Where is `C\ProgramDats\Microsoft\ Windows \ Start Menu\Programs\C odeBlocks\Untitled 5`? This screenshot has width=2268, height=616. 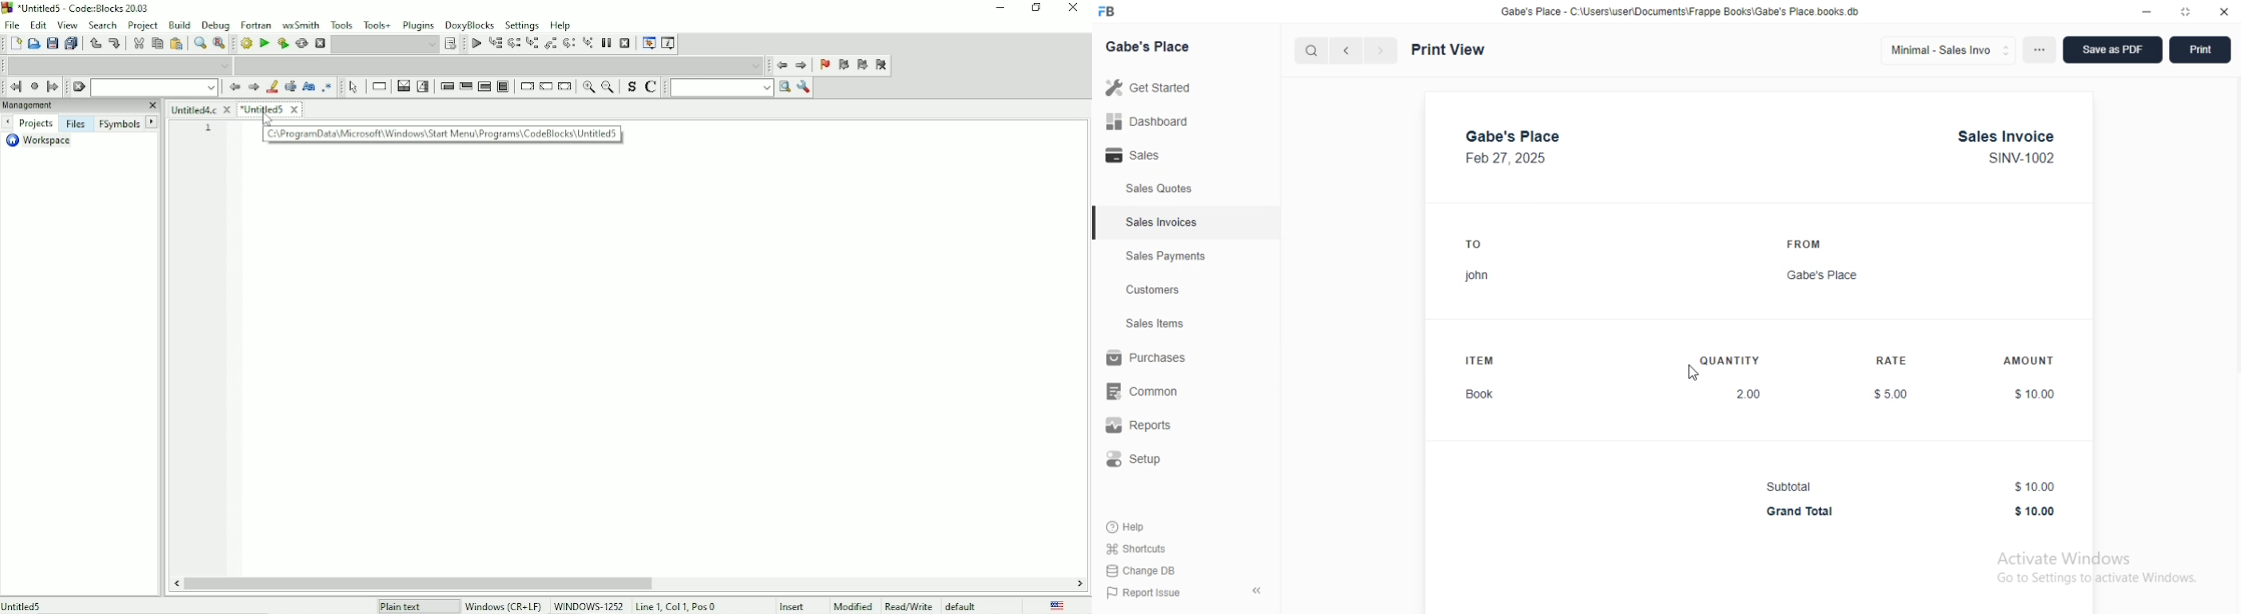 C\ProgramDats\Microsoft\ Windows \ Start Menu\Programs\C odeBlocks\Untitled 5 is located at coordinates (442, 134).